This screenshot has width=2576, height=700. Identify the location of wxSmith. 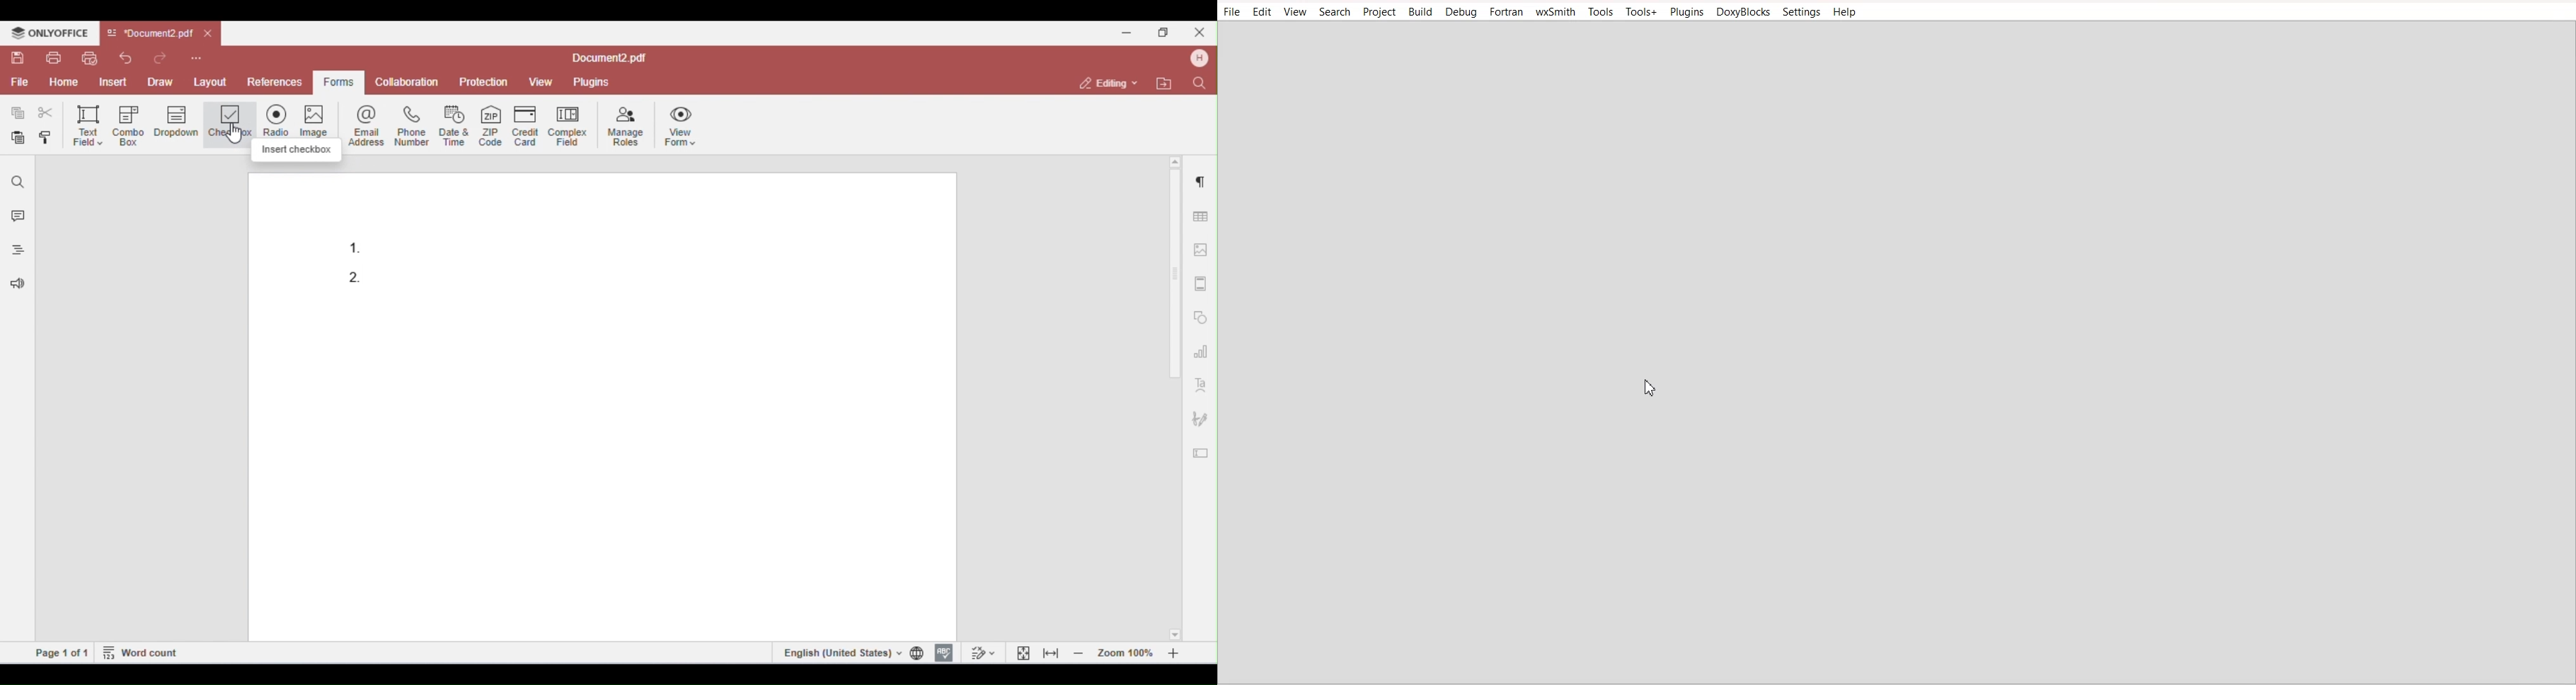
(1556, 11).